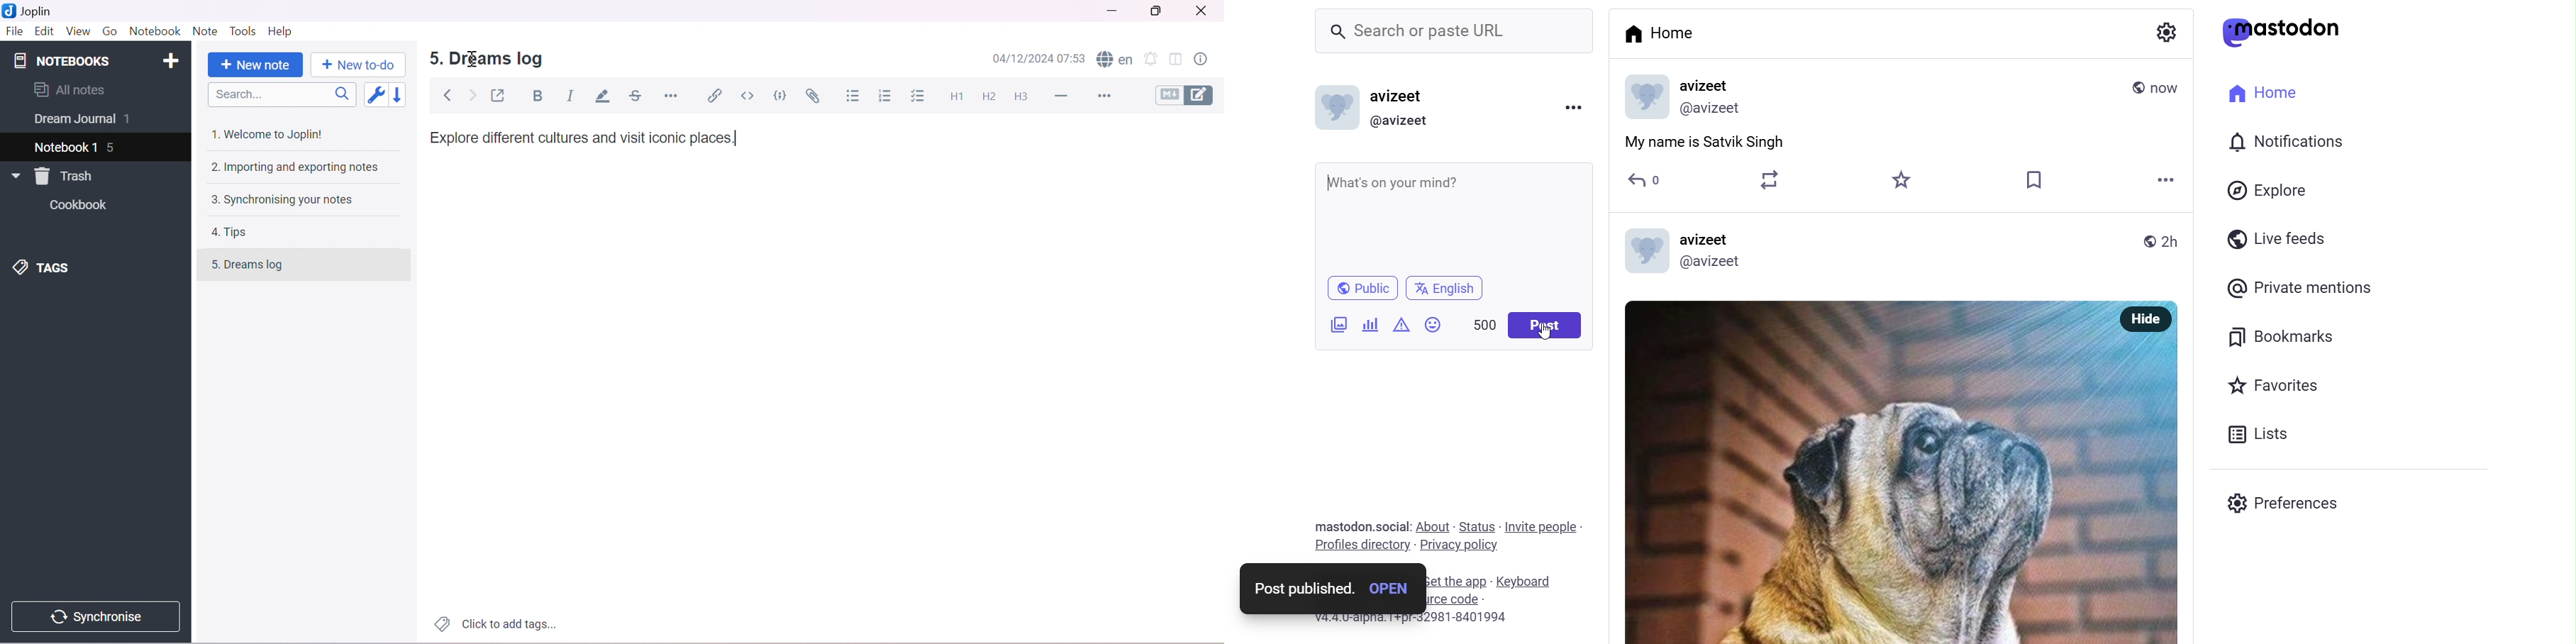 The height and width of the screenshot is (644, 2576). Describe the element at coordinates (204, 32) in the screenshot. I see `Note` at that location.